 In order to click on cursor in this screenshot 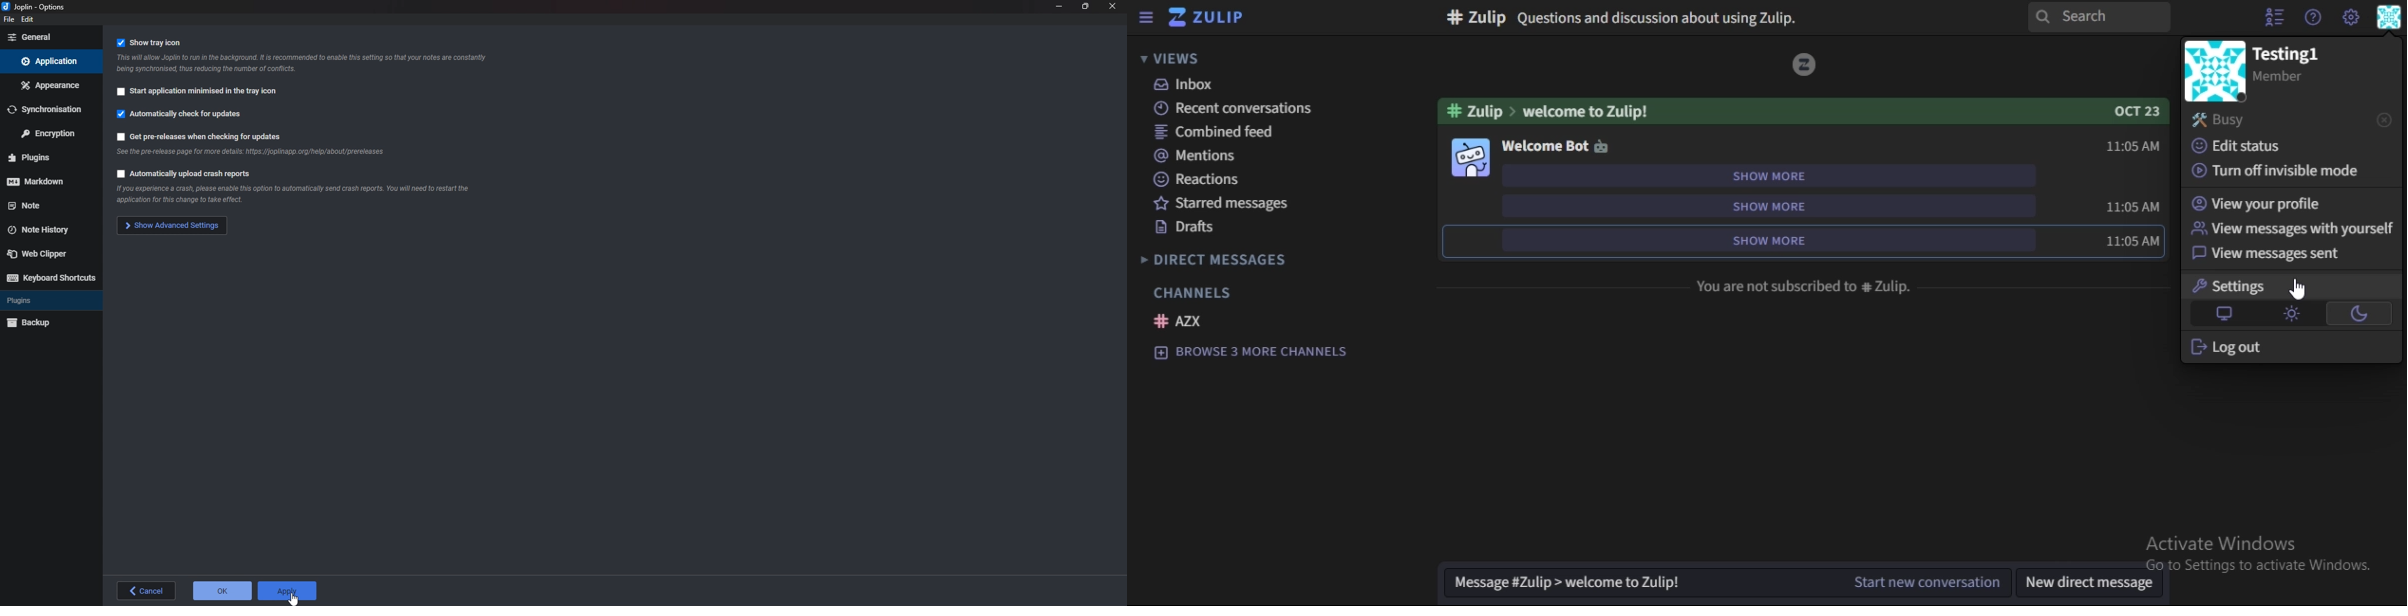, I will do `click(294, 597)`.